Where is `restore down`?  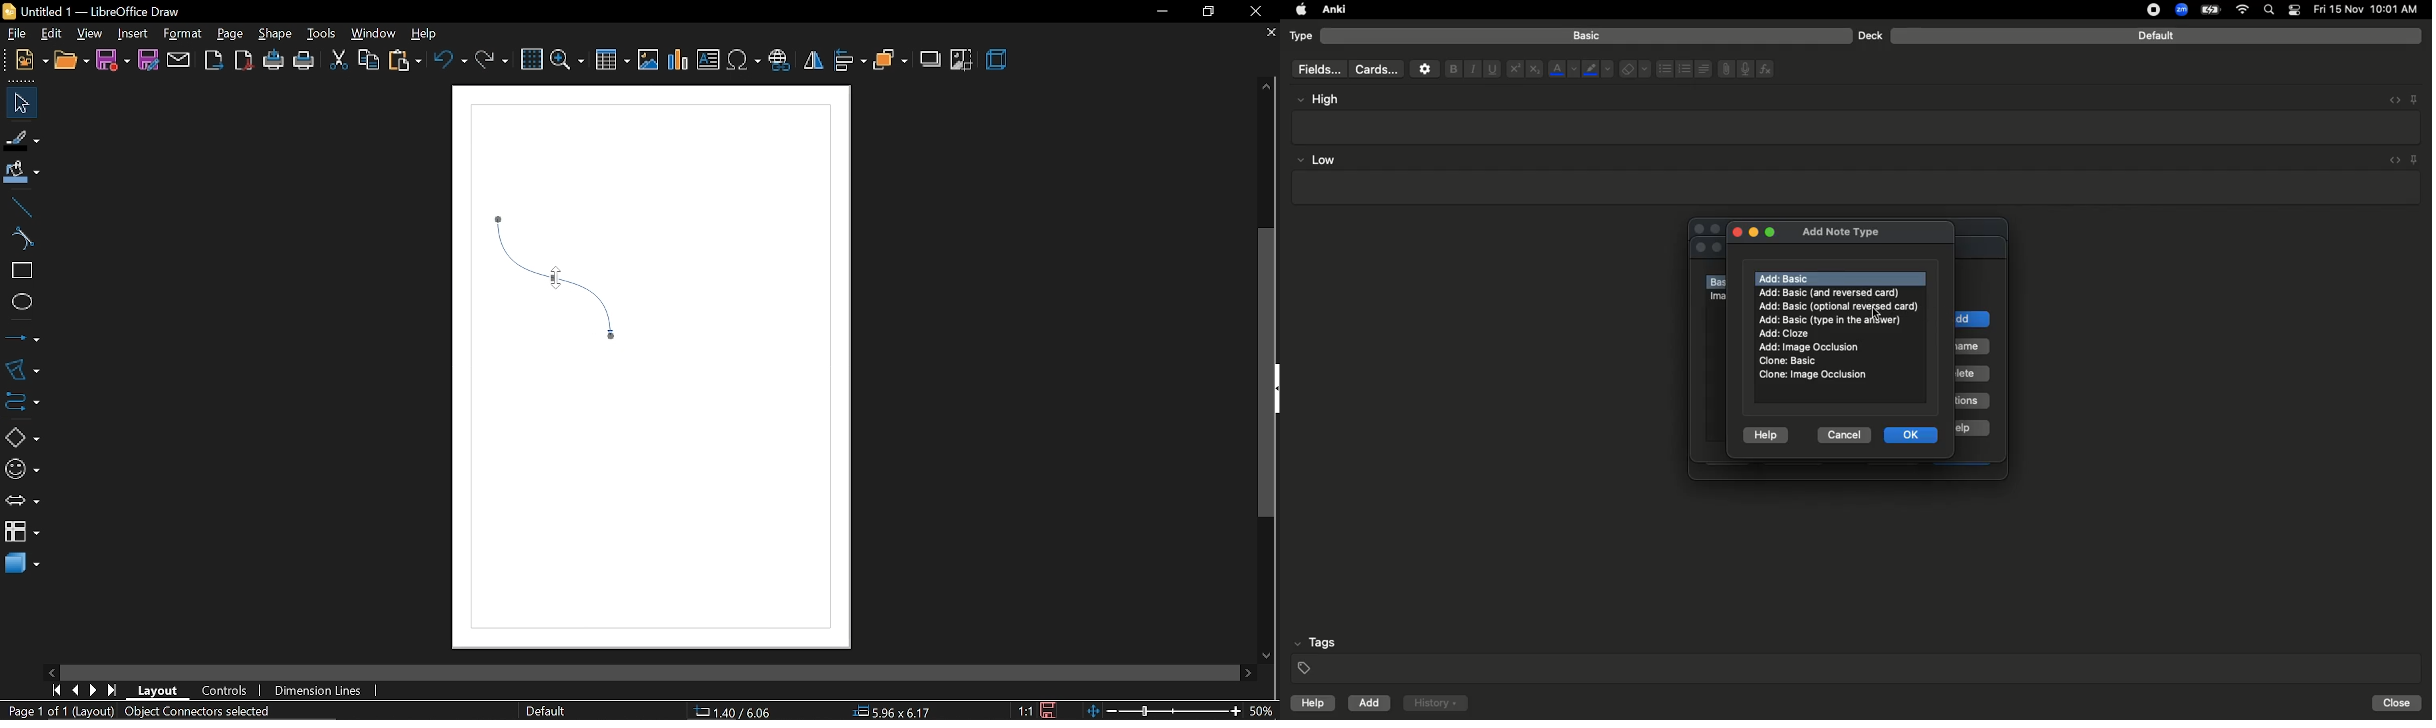 restore down is located at coordinates (1206, 11).